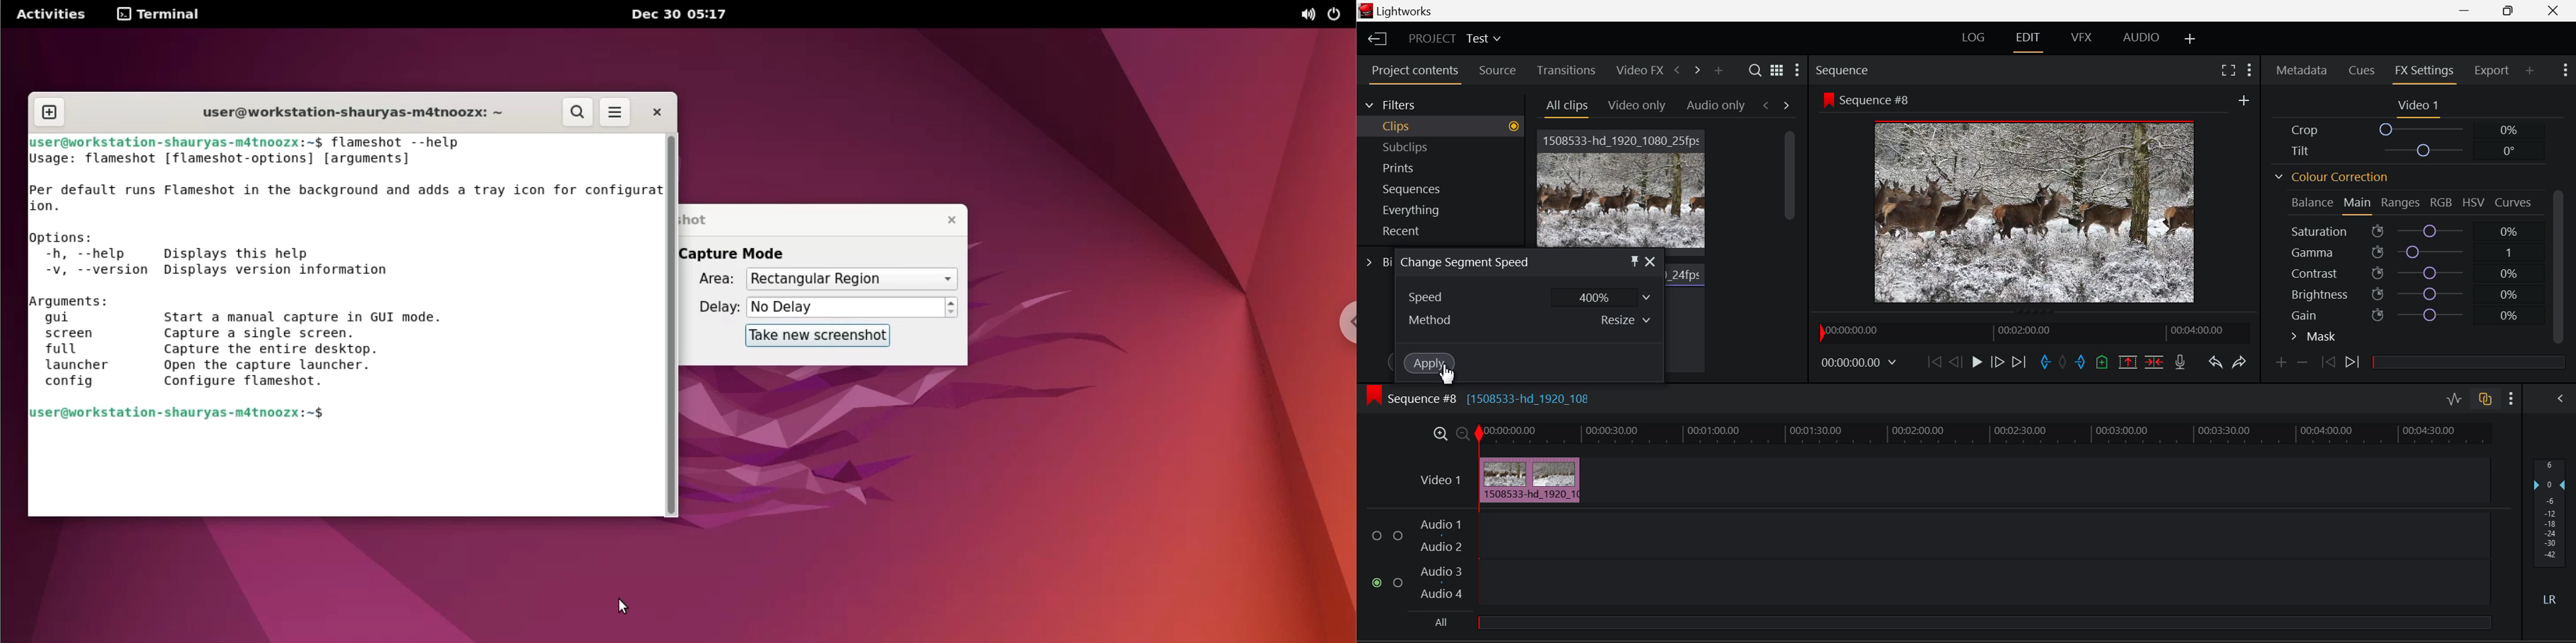 The width and height of the screenshot is (2576, 644). Describe the element at coordinates (2566, 72) in the screenshot. I see `Show Settings` at that location.